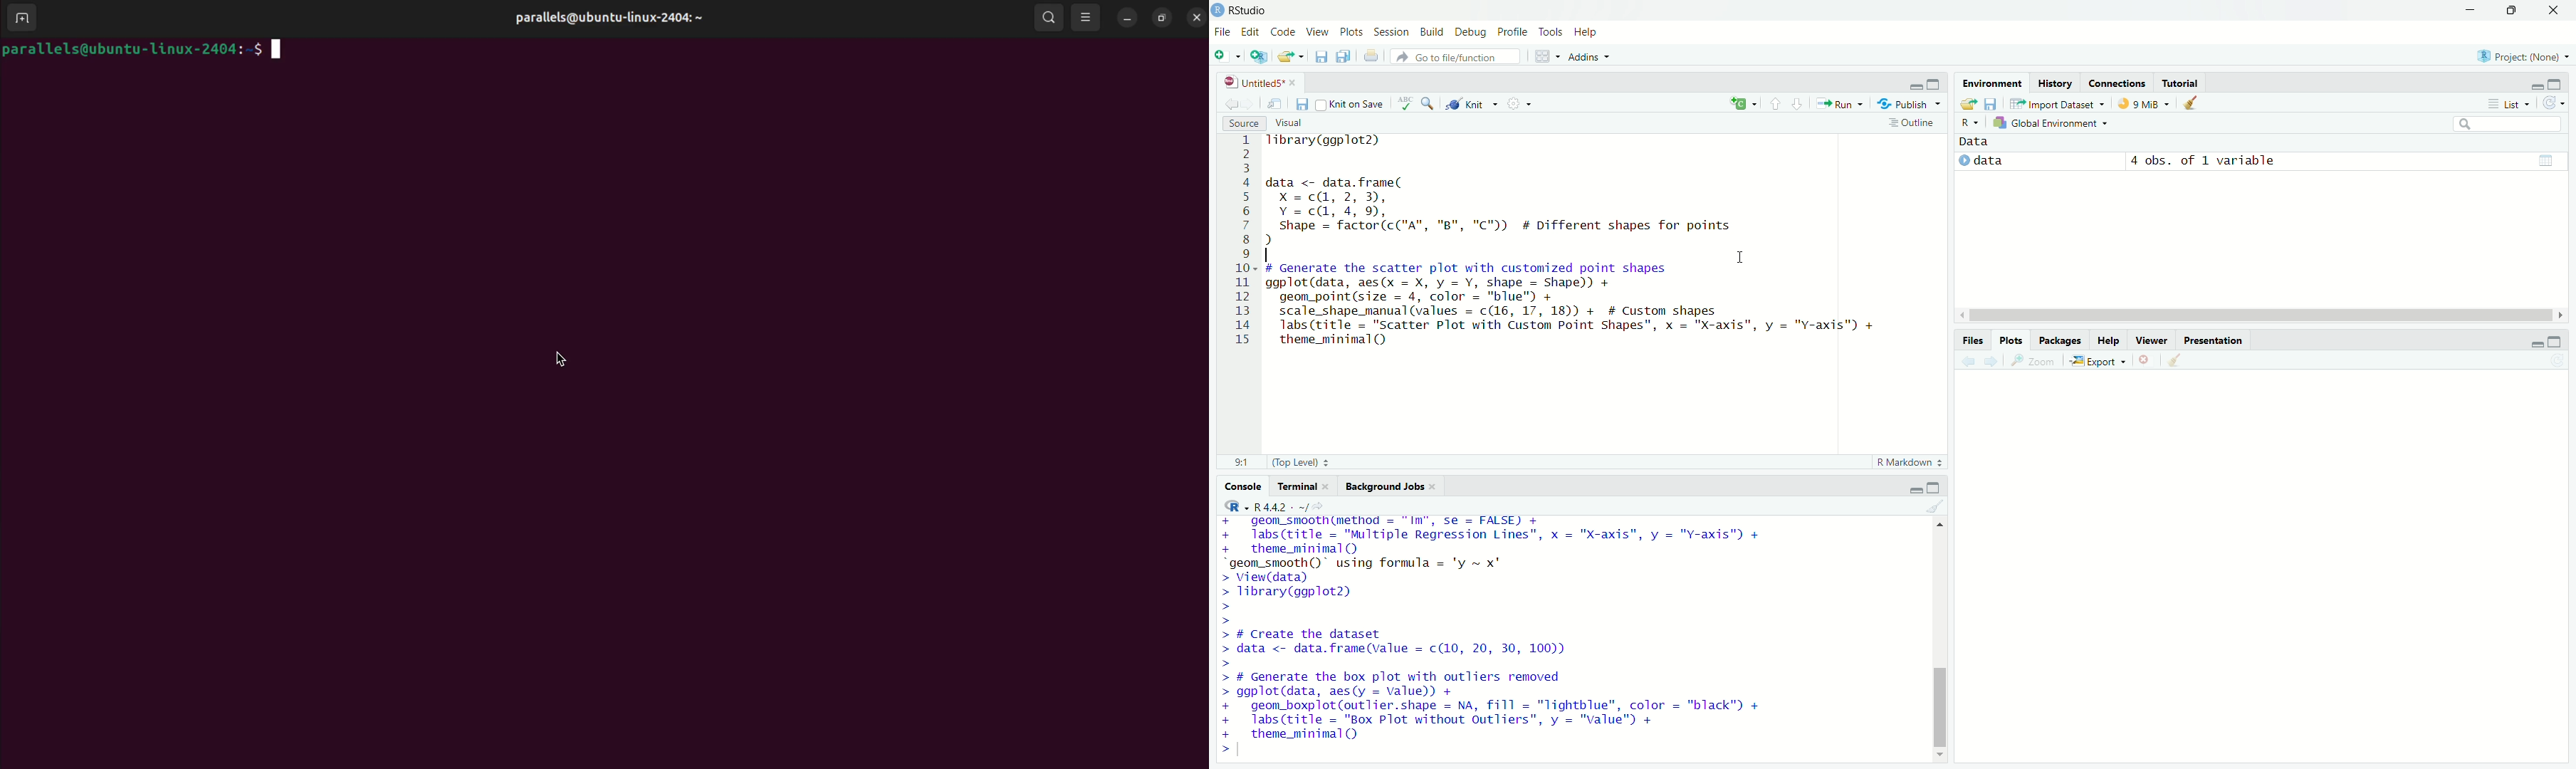 This screenshot has width=2576, height=784. What do you see at coordinates (1586, 31) in the screenshot?
I see `Help` at bounding box center [1586, 31].